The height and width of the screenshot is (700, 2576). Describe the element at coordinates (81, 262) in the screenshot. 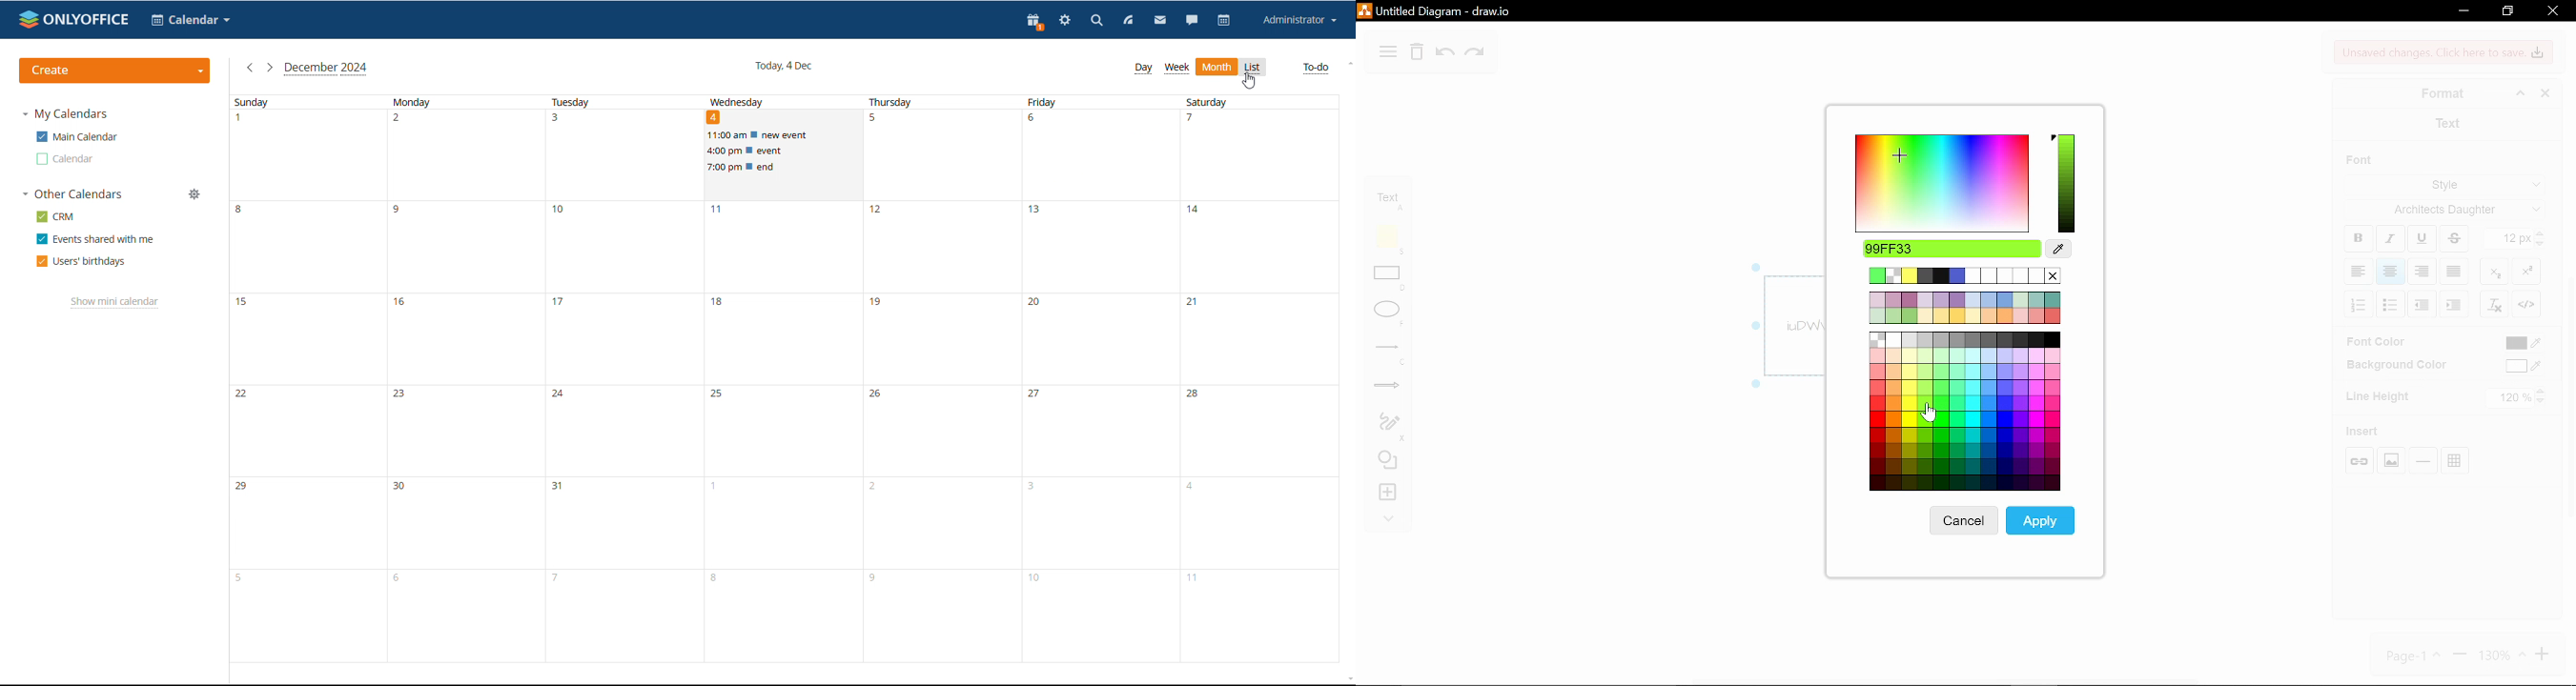

I see `users' birthdays` at that location.